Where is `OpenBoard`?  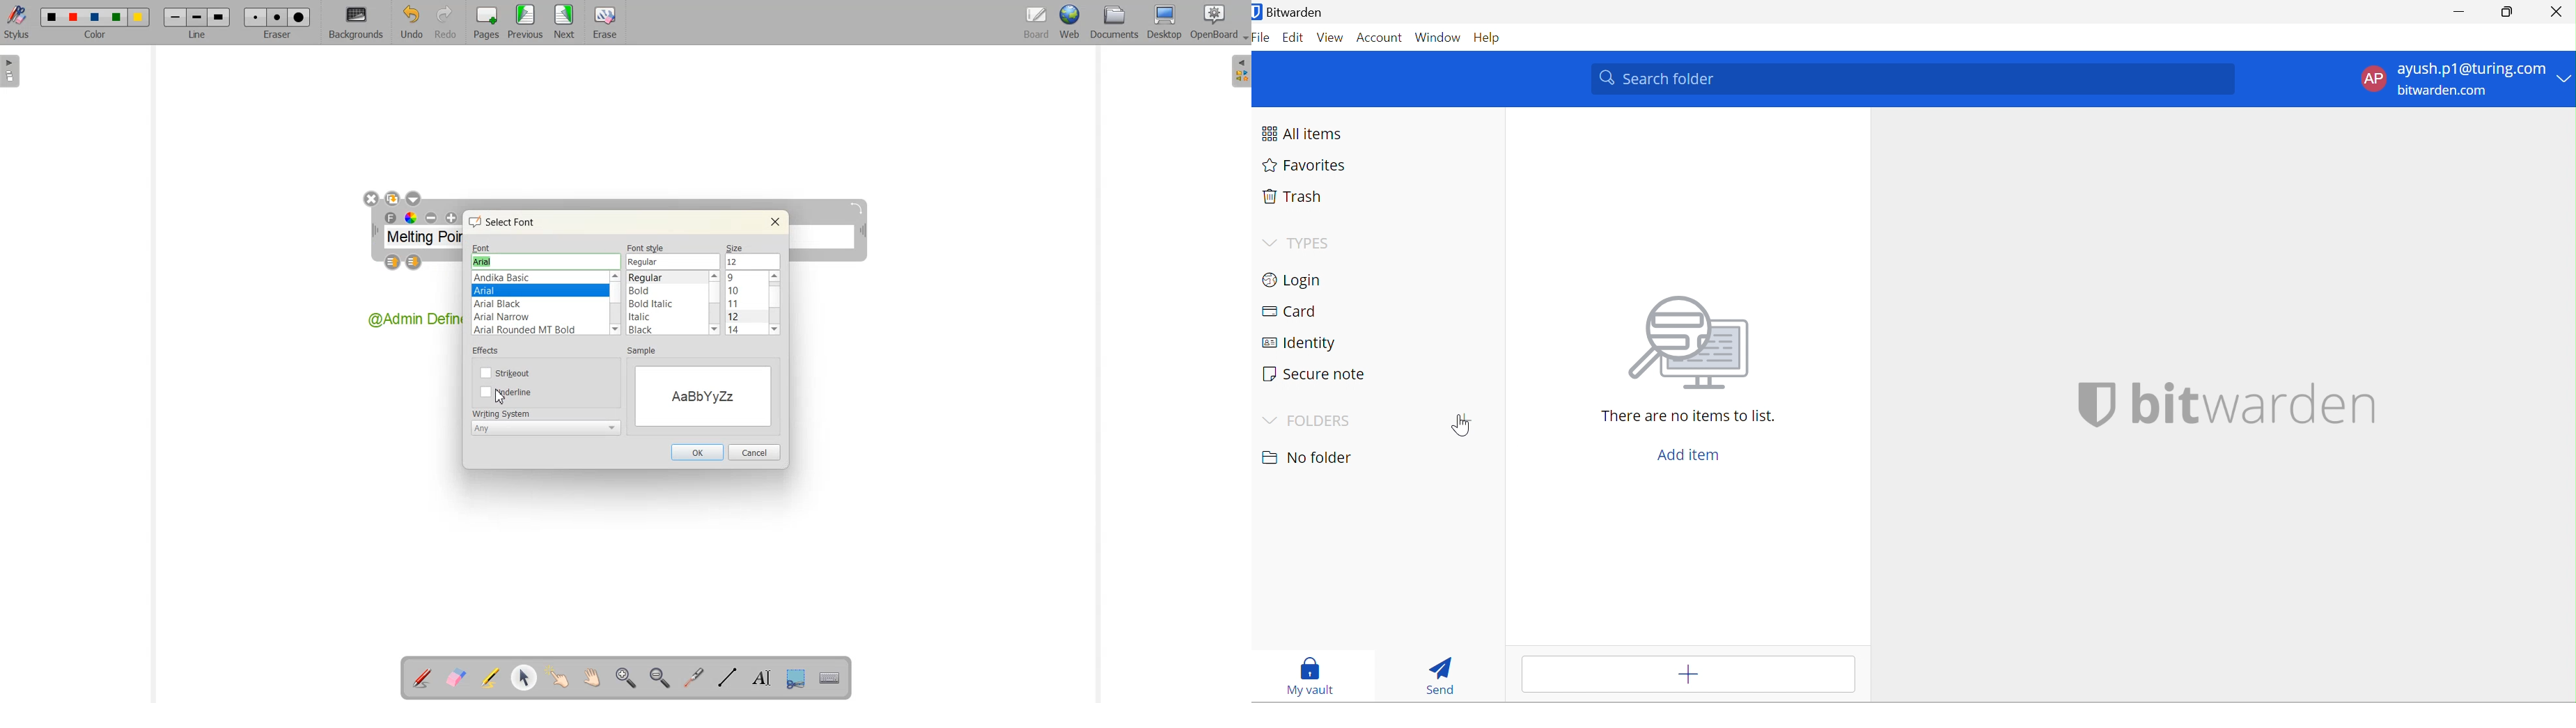
OpenBoard is located at coordinates (1213, 23).